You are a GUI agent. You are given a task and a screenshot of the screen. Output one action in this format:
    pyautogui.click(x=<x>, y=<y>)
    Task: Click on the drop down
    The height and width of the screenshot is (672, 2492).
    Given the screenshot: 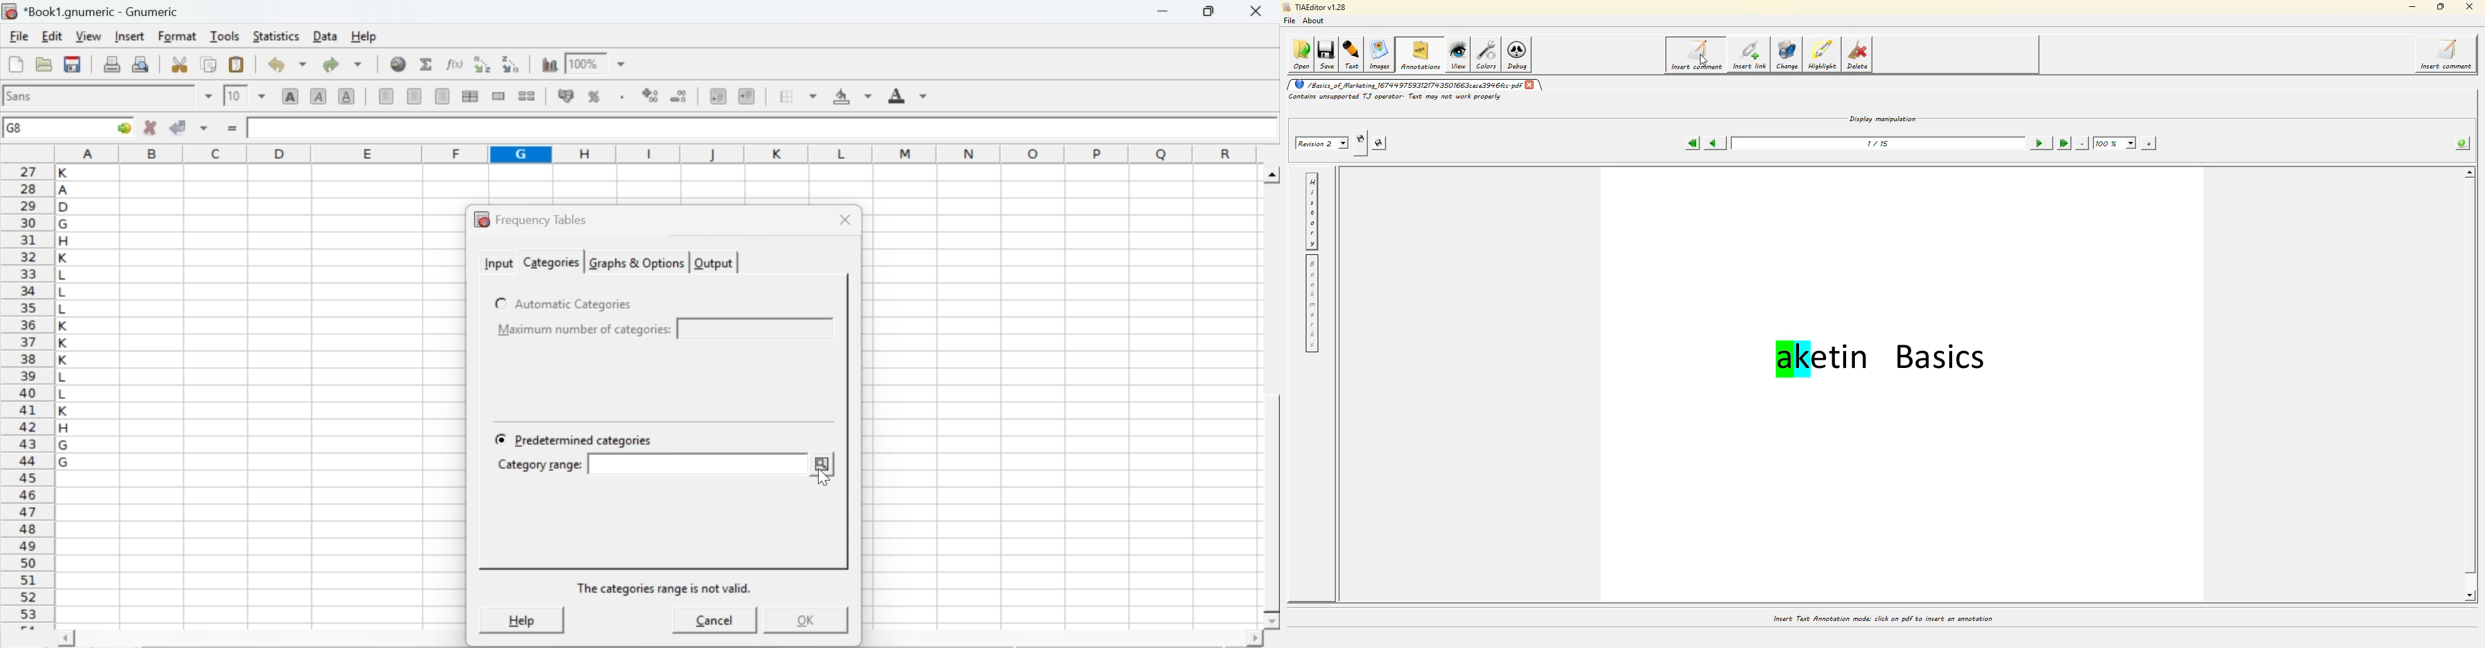 What is the action you would take?
    pyautogui.click(x=622, y=65)
    